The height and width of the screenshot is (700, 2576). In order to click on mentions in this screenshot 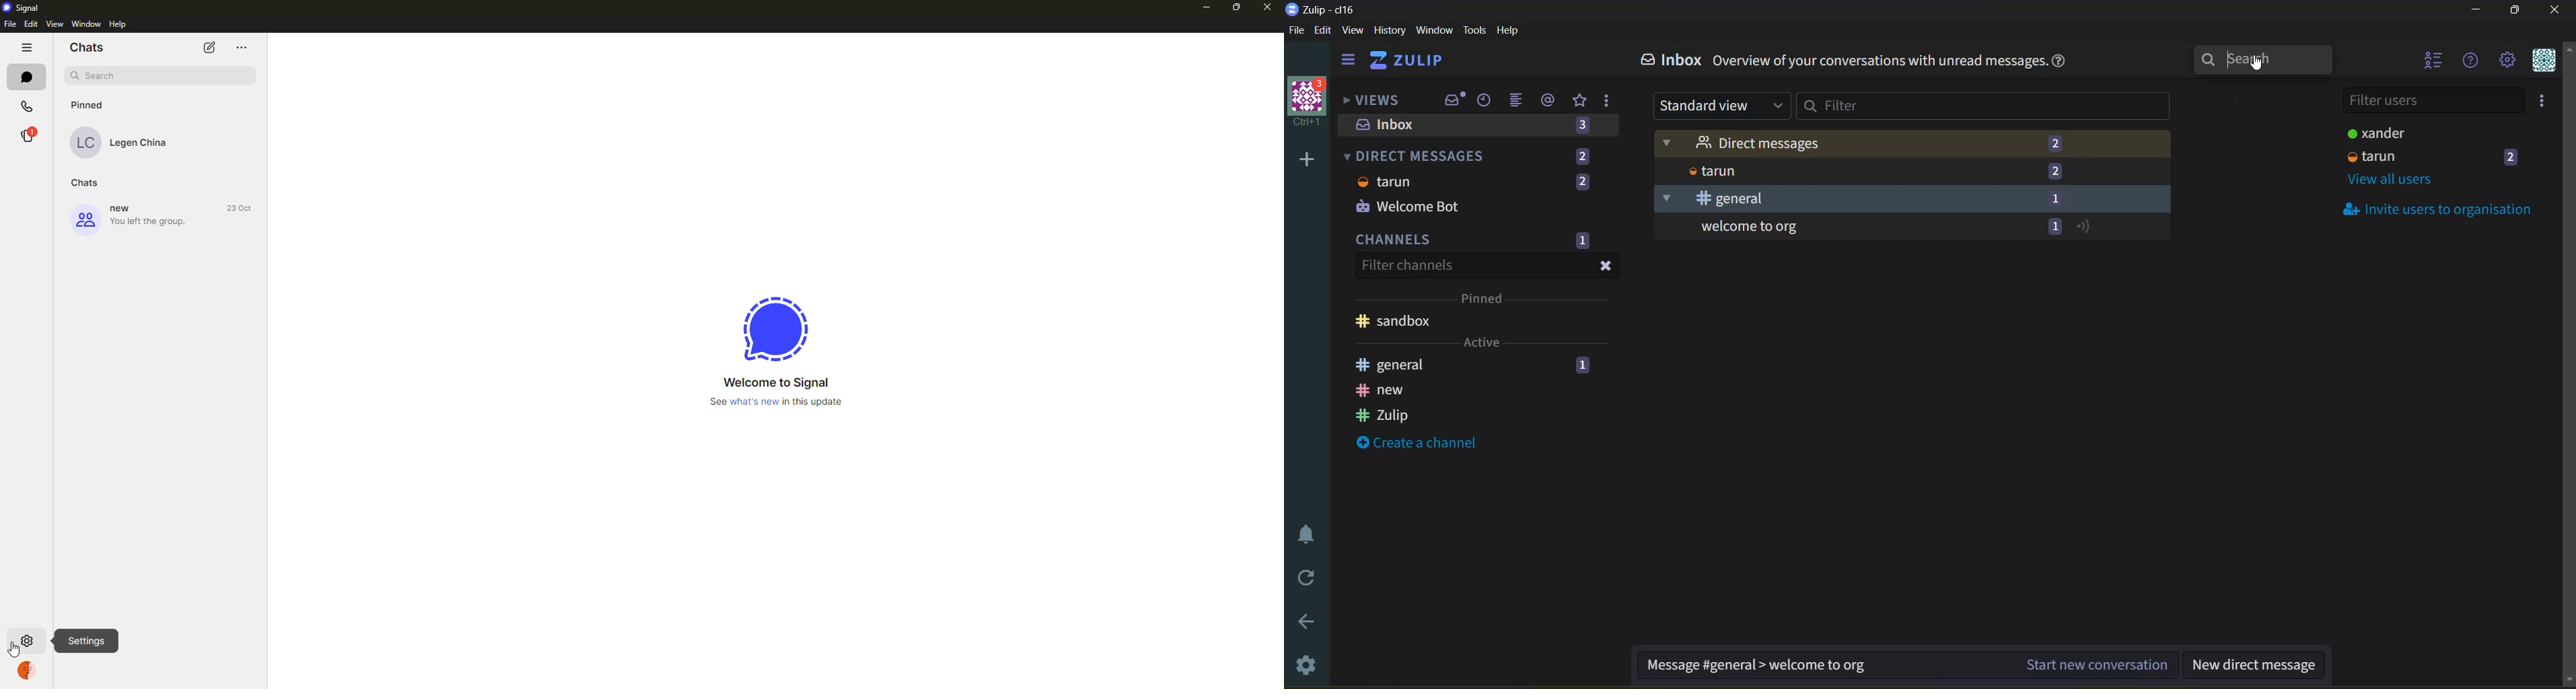, I will do `click(1549, 100)`.